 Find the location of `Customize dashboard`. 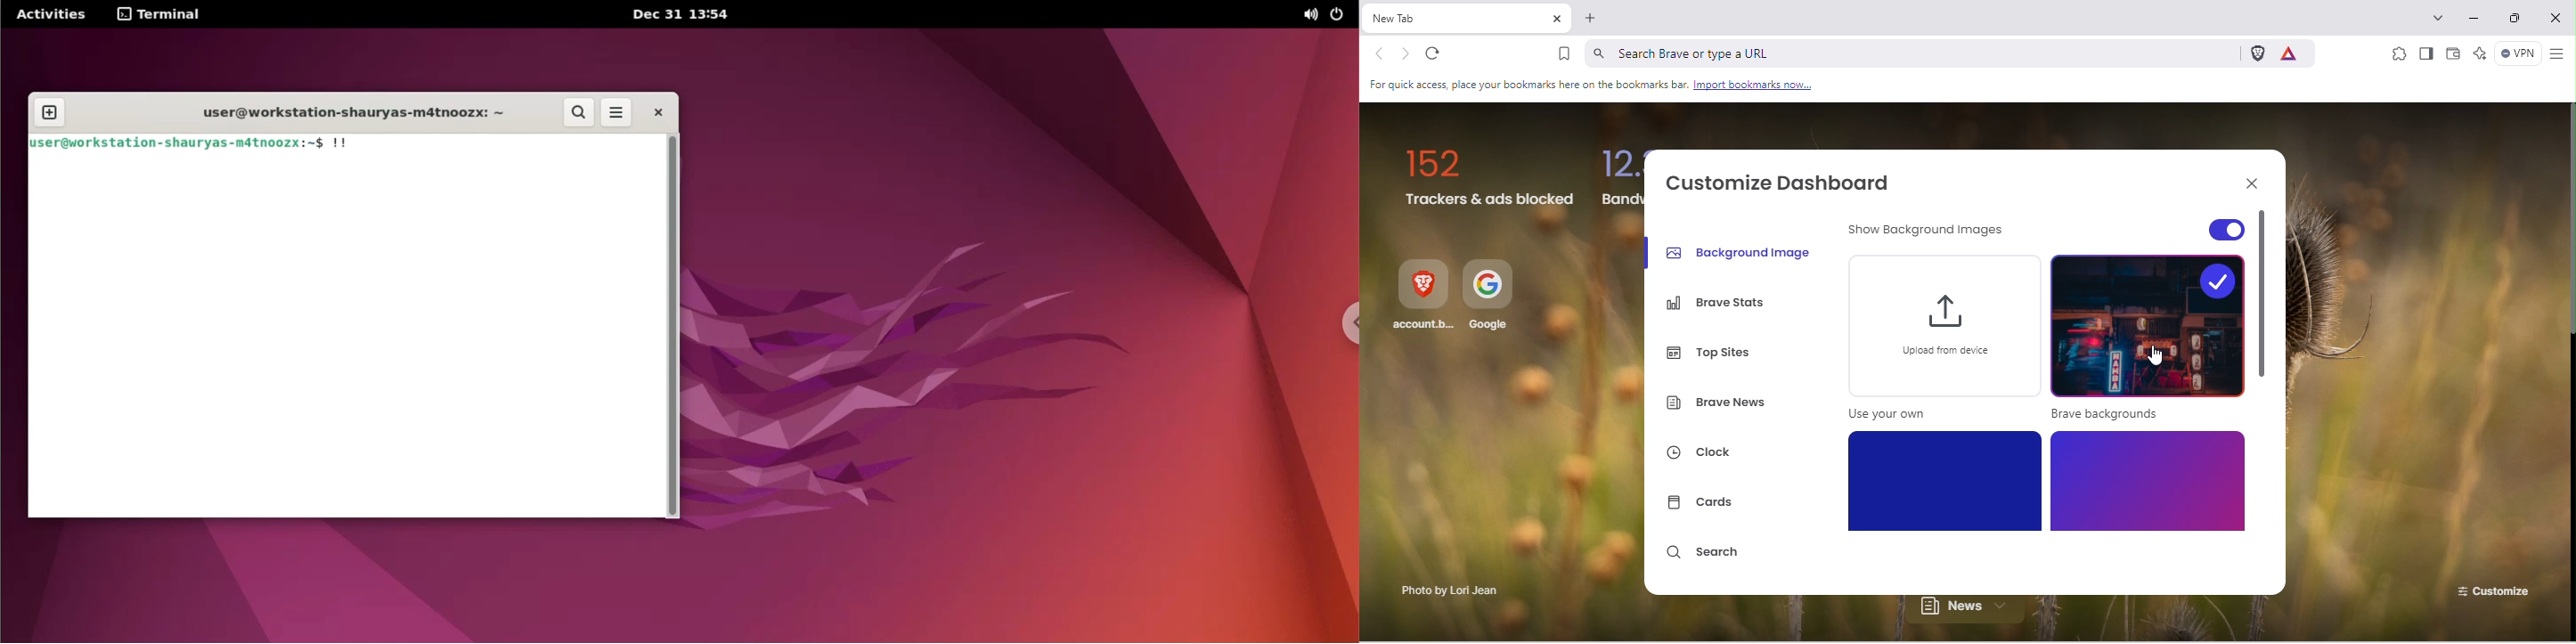

Customize dashboard is located at coordinates (1788, 181).